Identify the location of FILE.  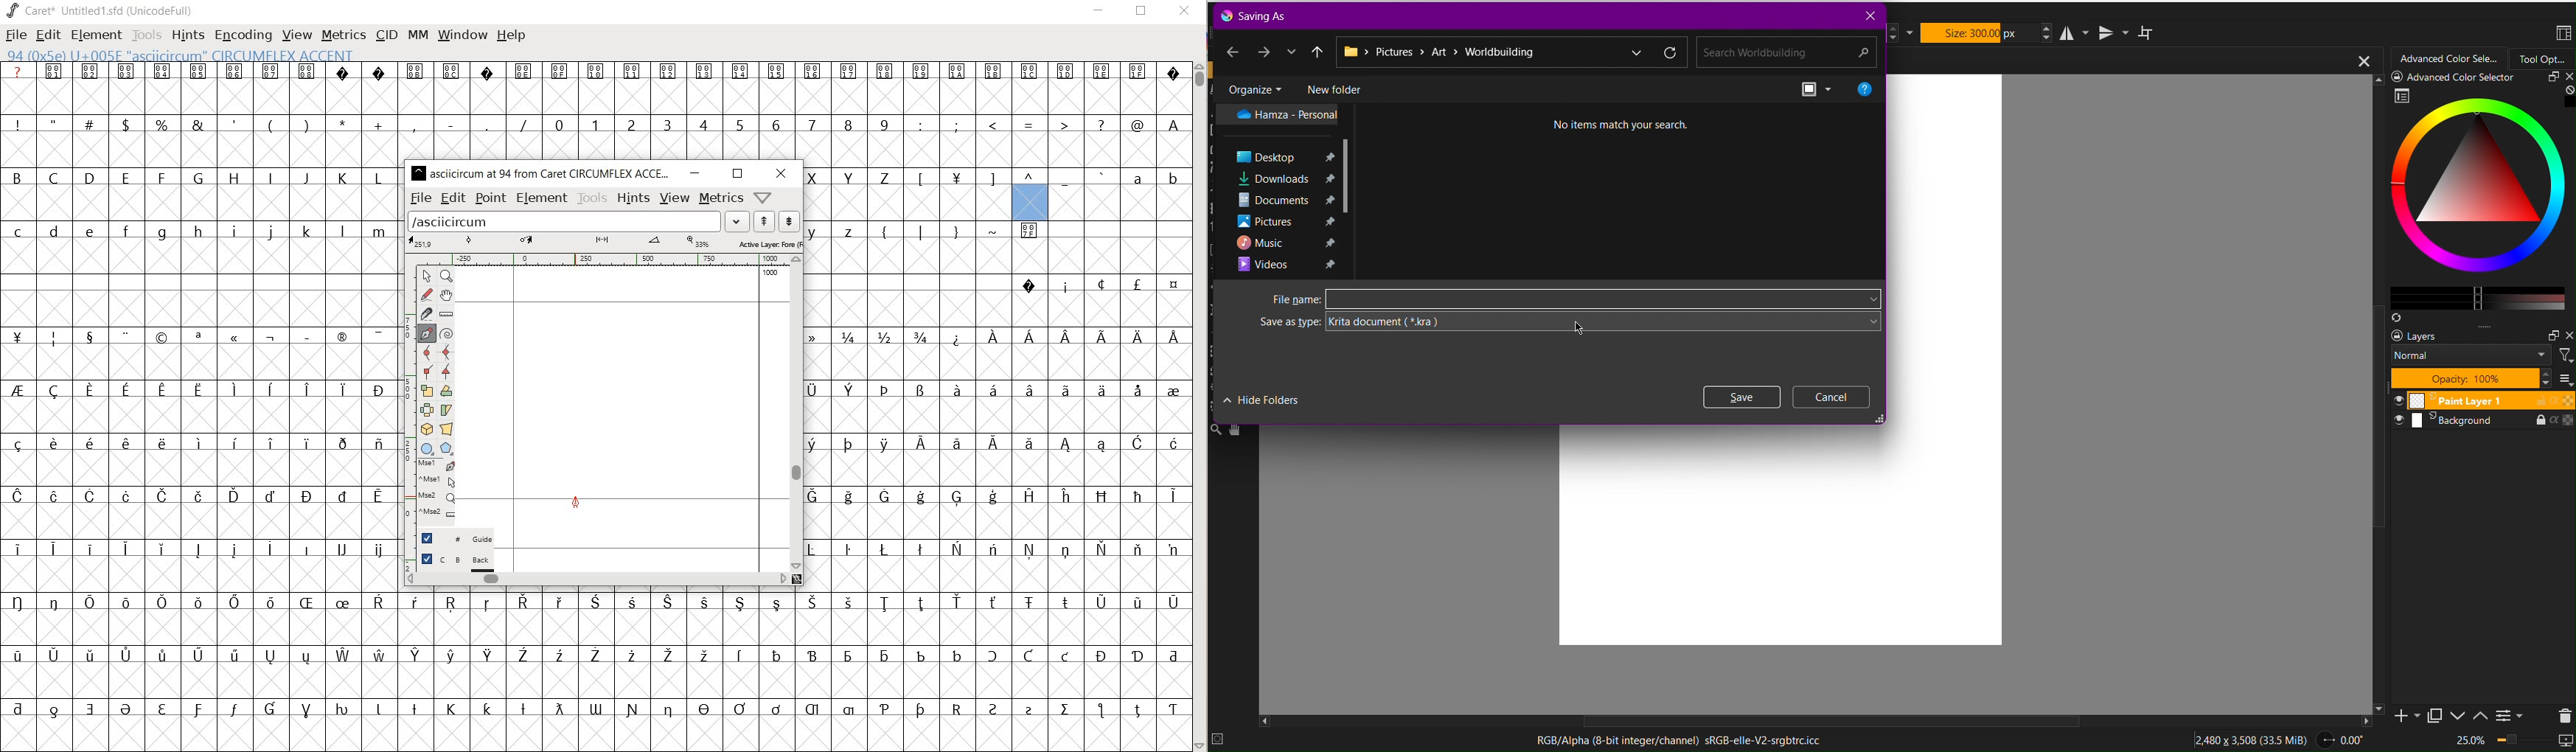
(15, 36).